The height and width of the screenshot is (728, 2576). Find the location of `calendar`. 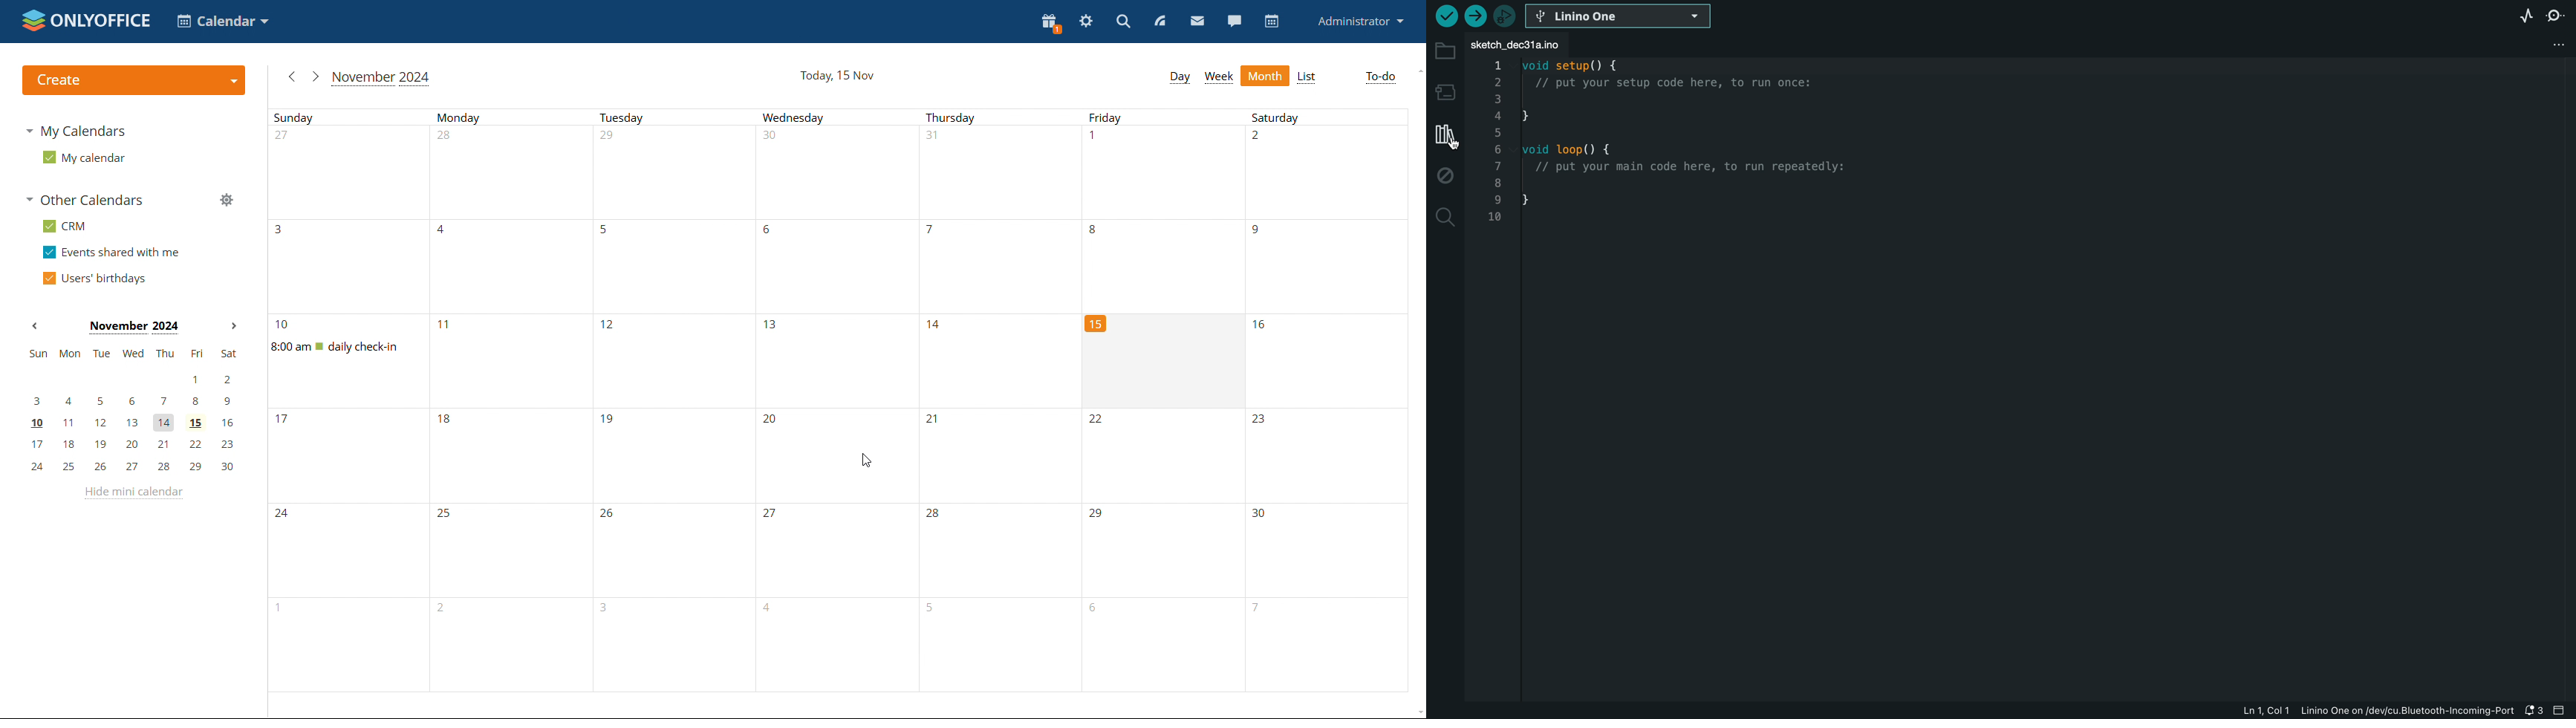

calendar is located at coordinates (1270, 22).